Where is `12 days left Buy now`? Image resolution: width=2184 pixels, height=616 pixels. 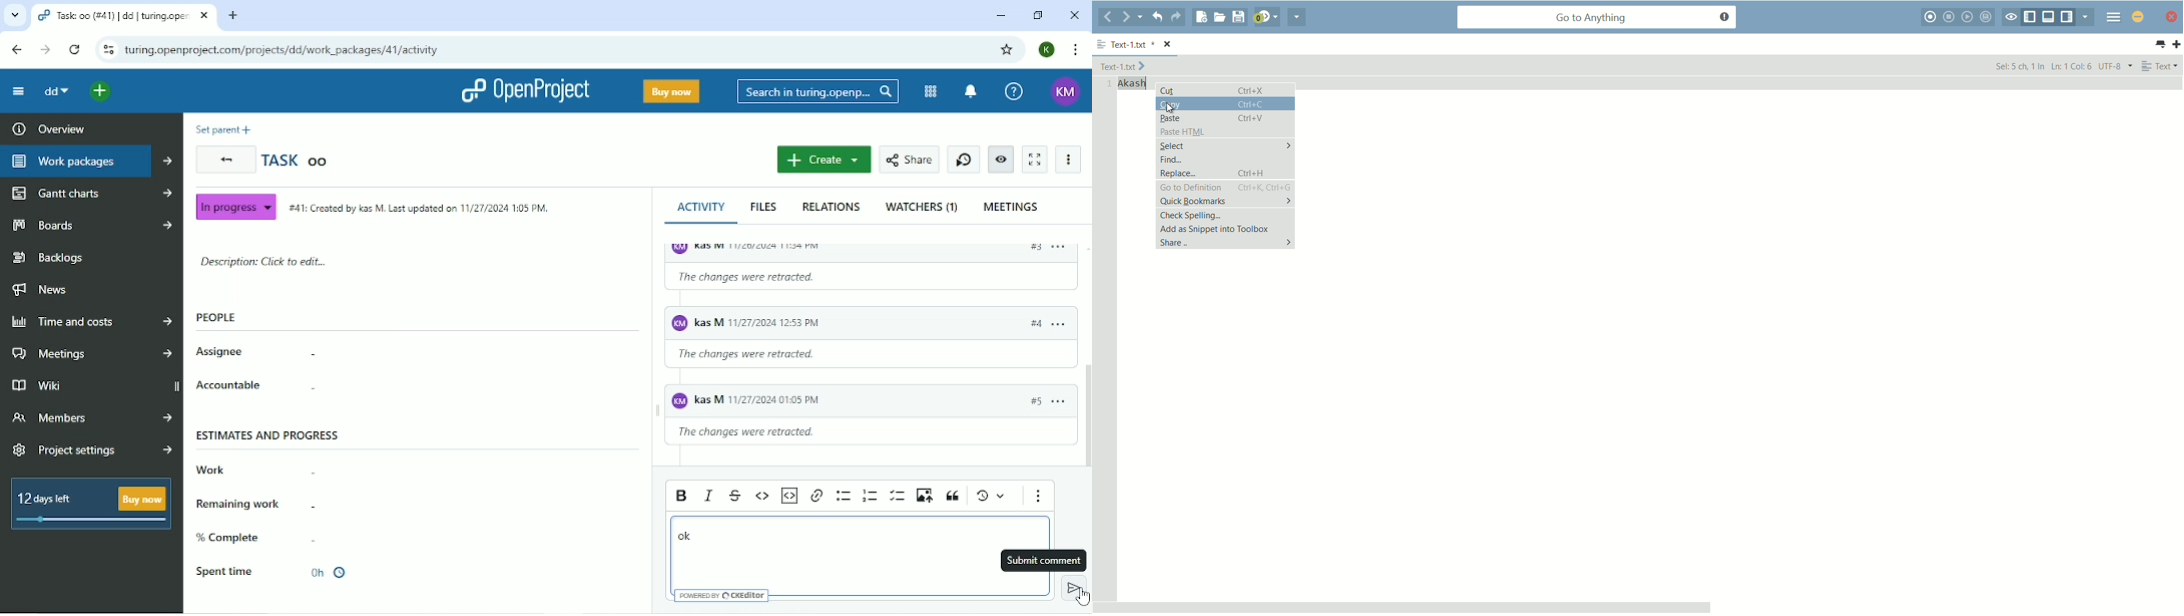 12 days left Buy now is located at coordinates (87, 503).